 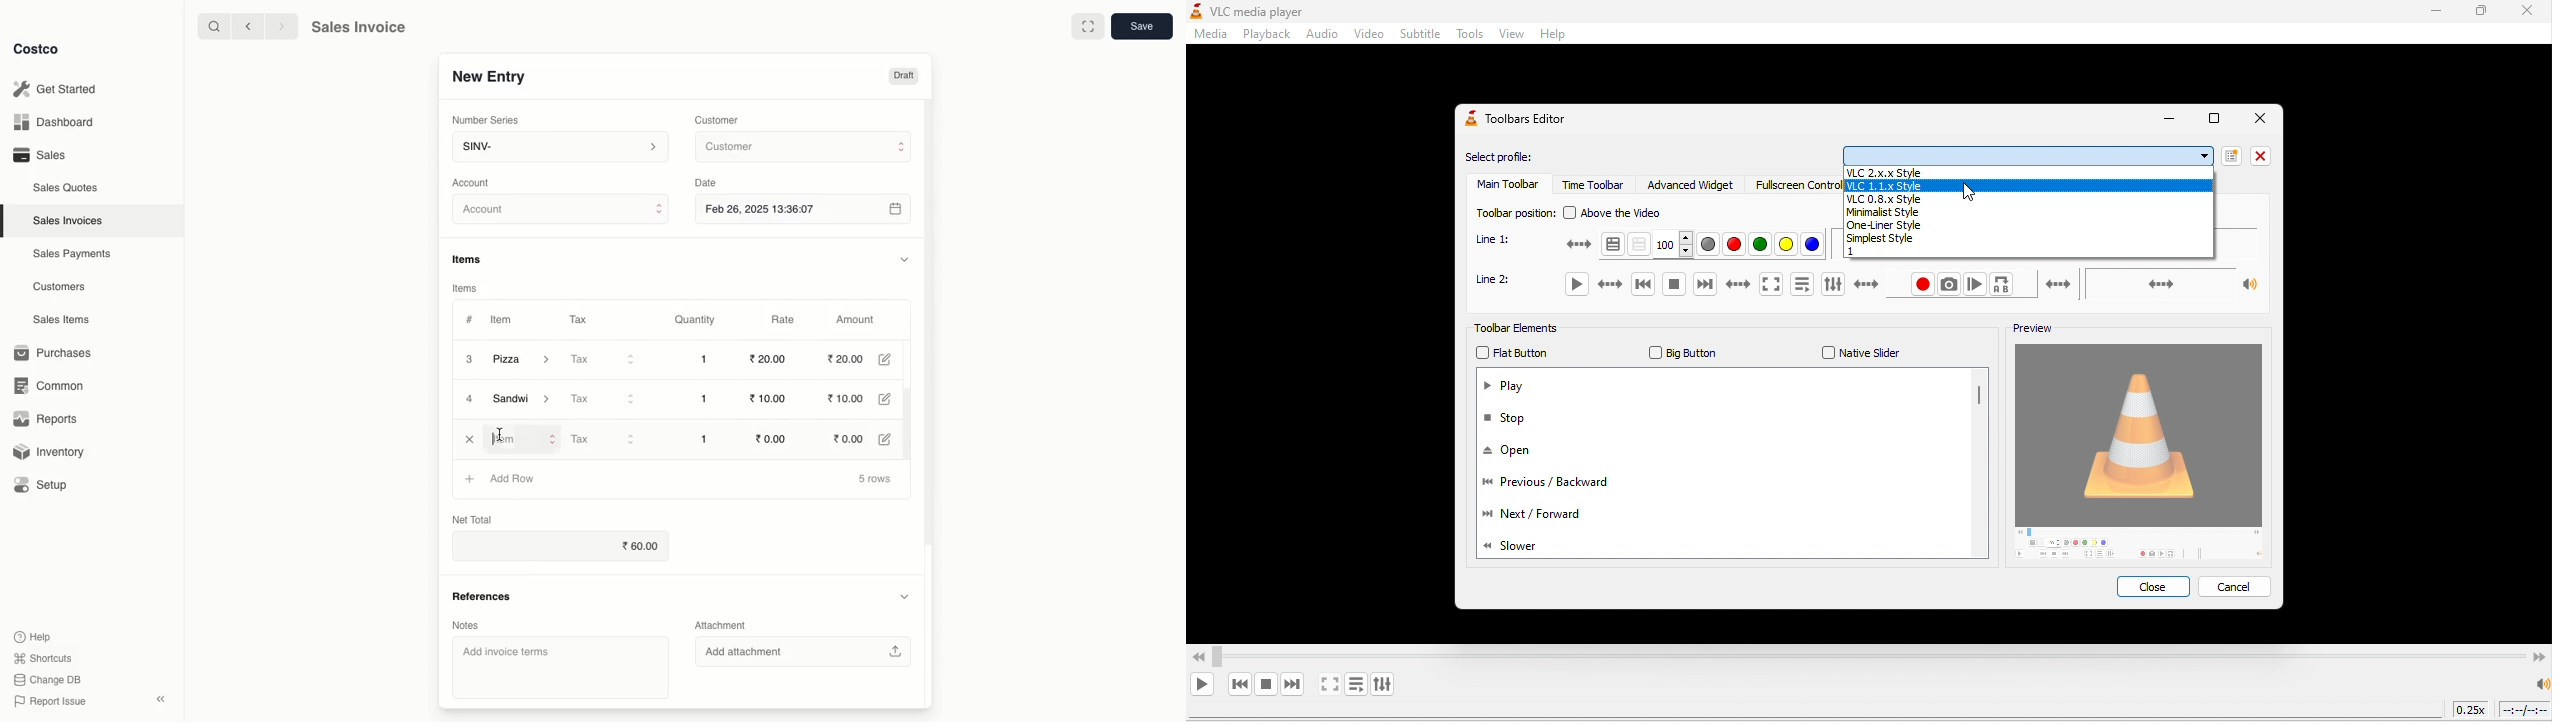 What do you see at coordinates (52, 450) in the screenshot?
I see `Inventory` at bounding box center [52, 450].